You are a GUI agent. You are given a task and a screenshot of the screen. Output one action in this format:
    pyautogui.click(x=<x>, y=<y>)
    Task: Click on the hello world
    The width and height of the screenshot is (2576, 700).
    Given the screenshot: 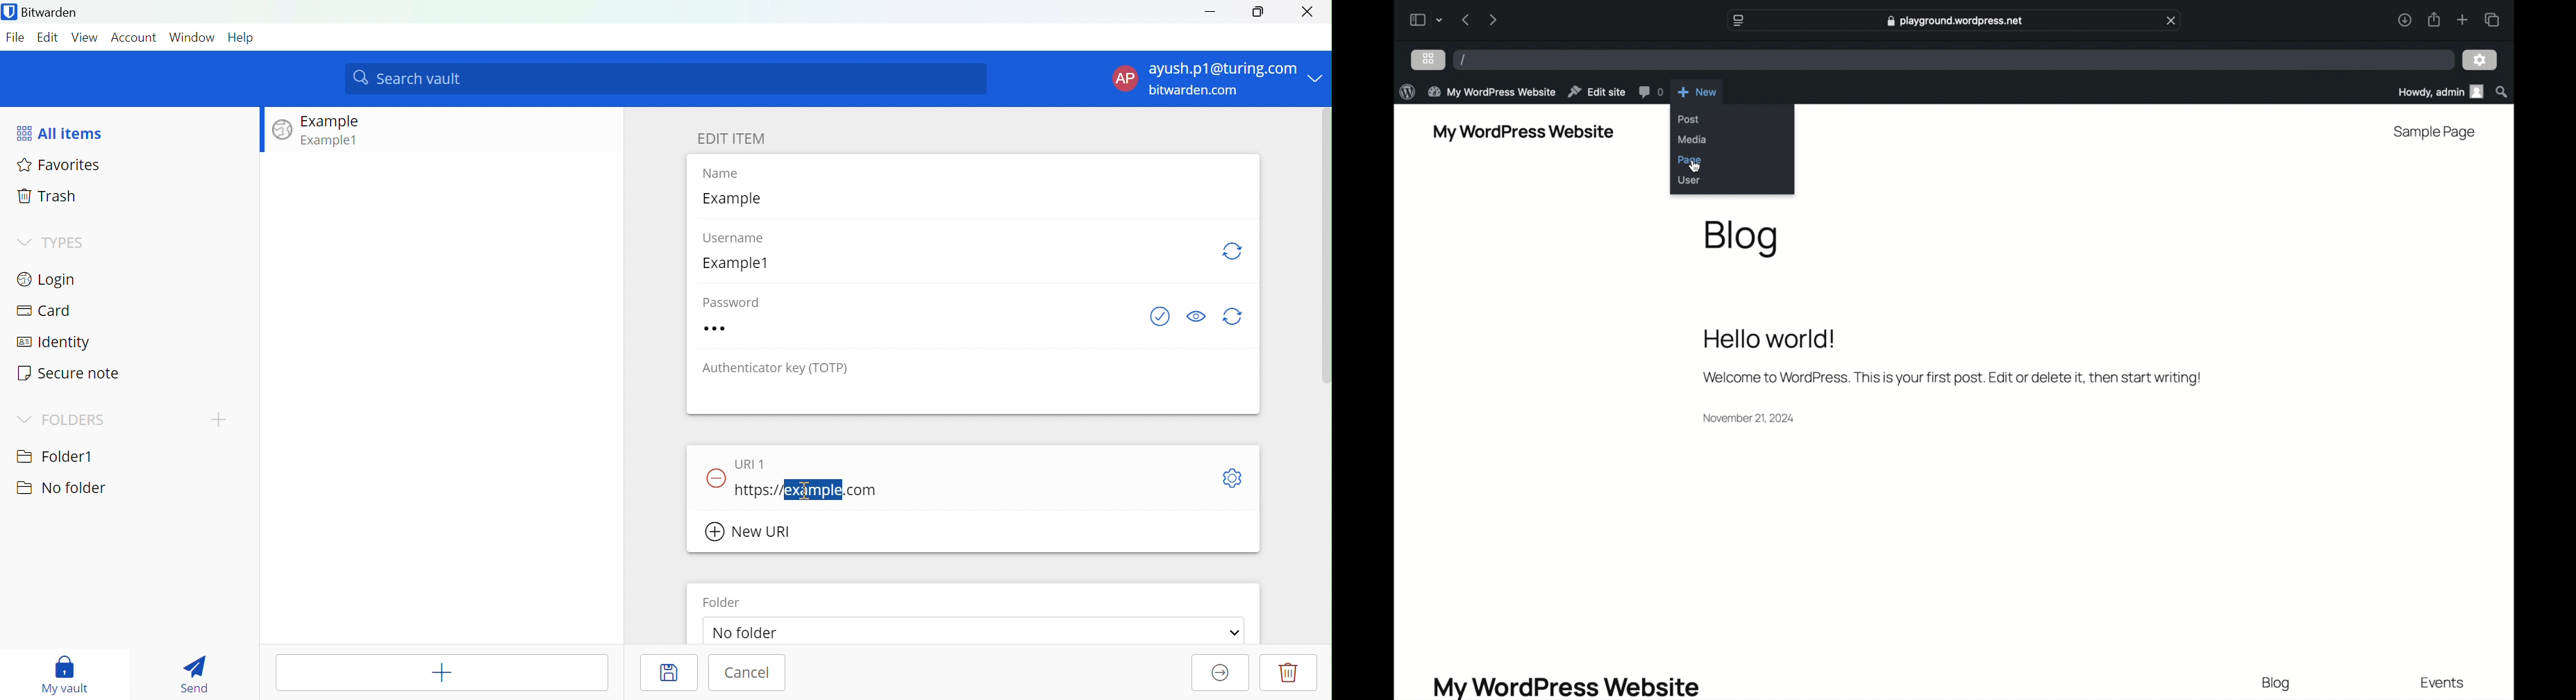 What is the action you would take?
    pyautogui.click(x=1770, y=339)
    